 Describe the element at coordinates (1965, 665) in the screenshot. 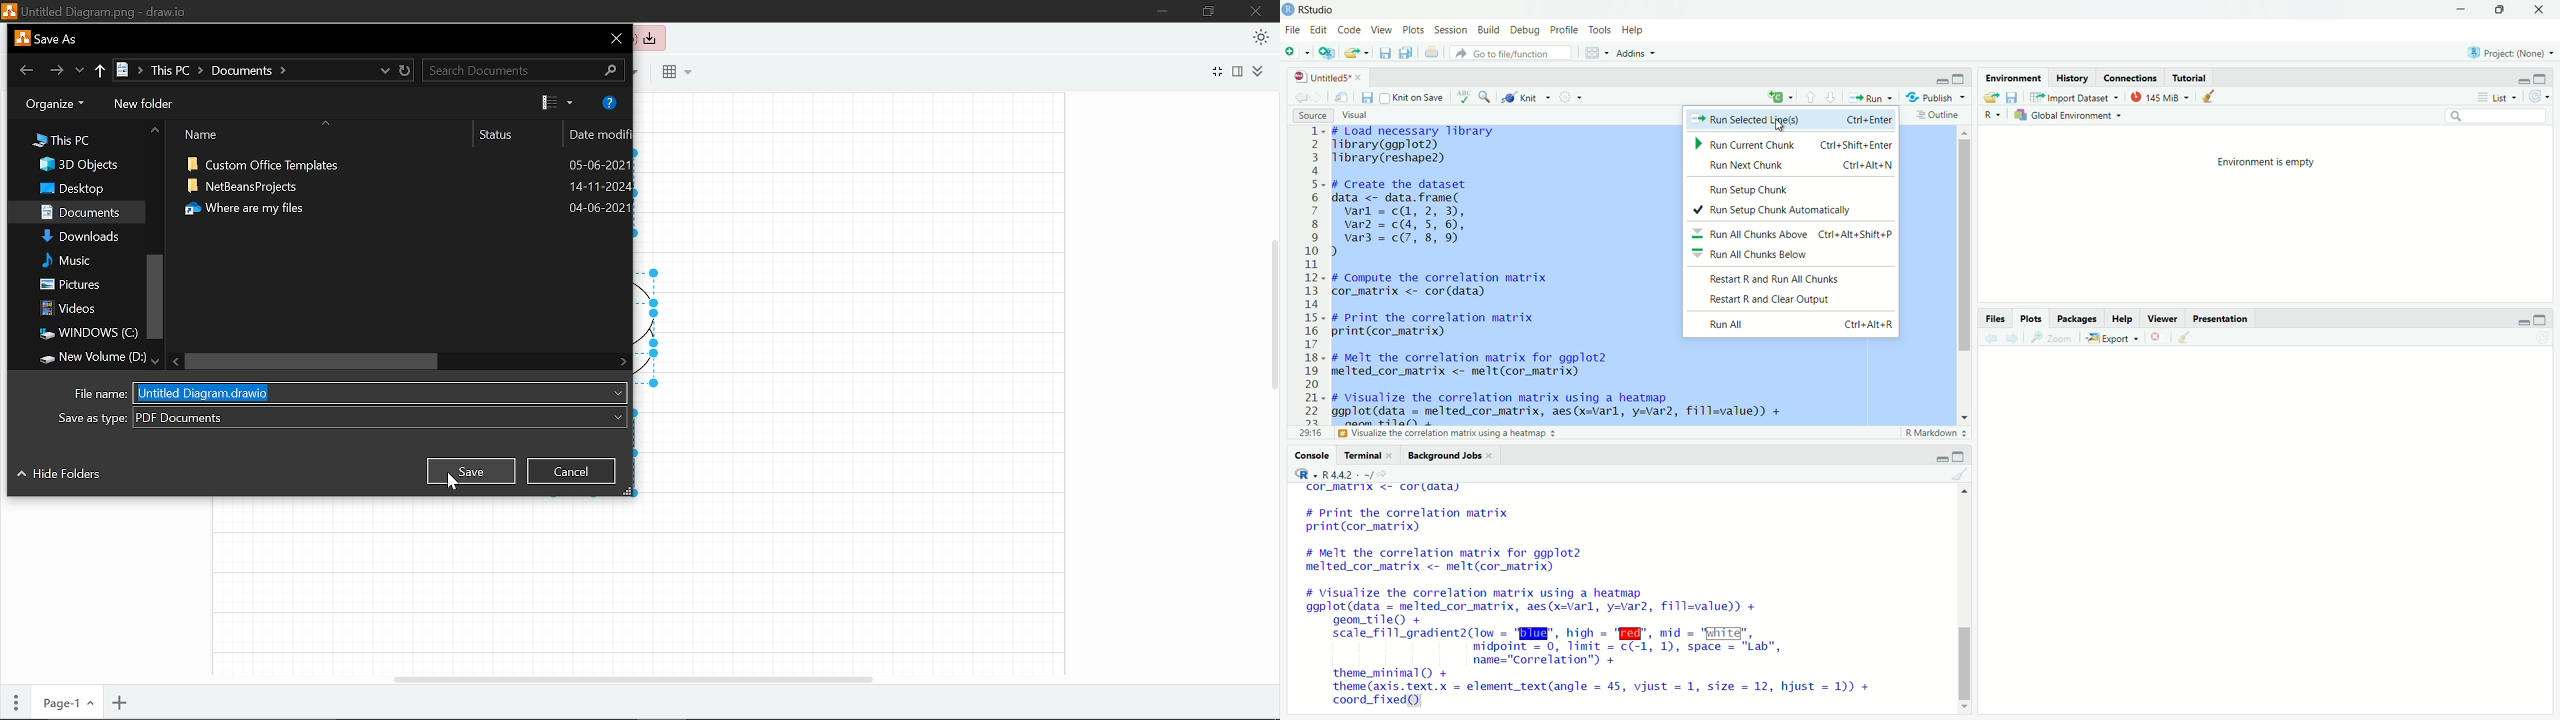

I see `vertical scrollbar` at that location.